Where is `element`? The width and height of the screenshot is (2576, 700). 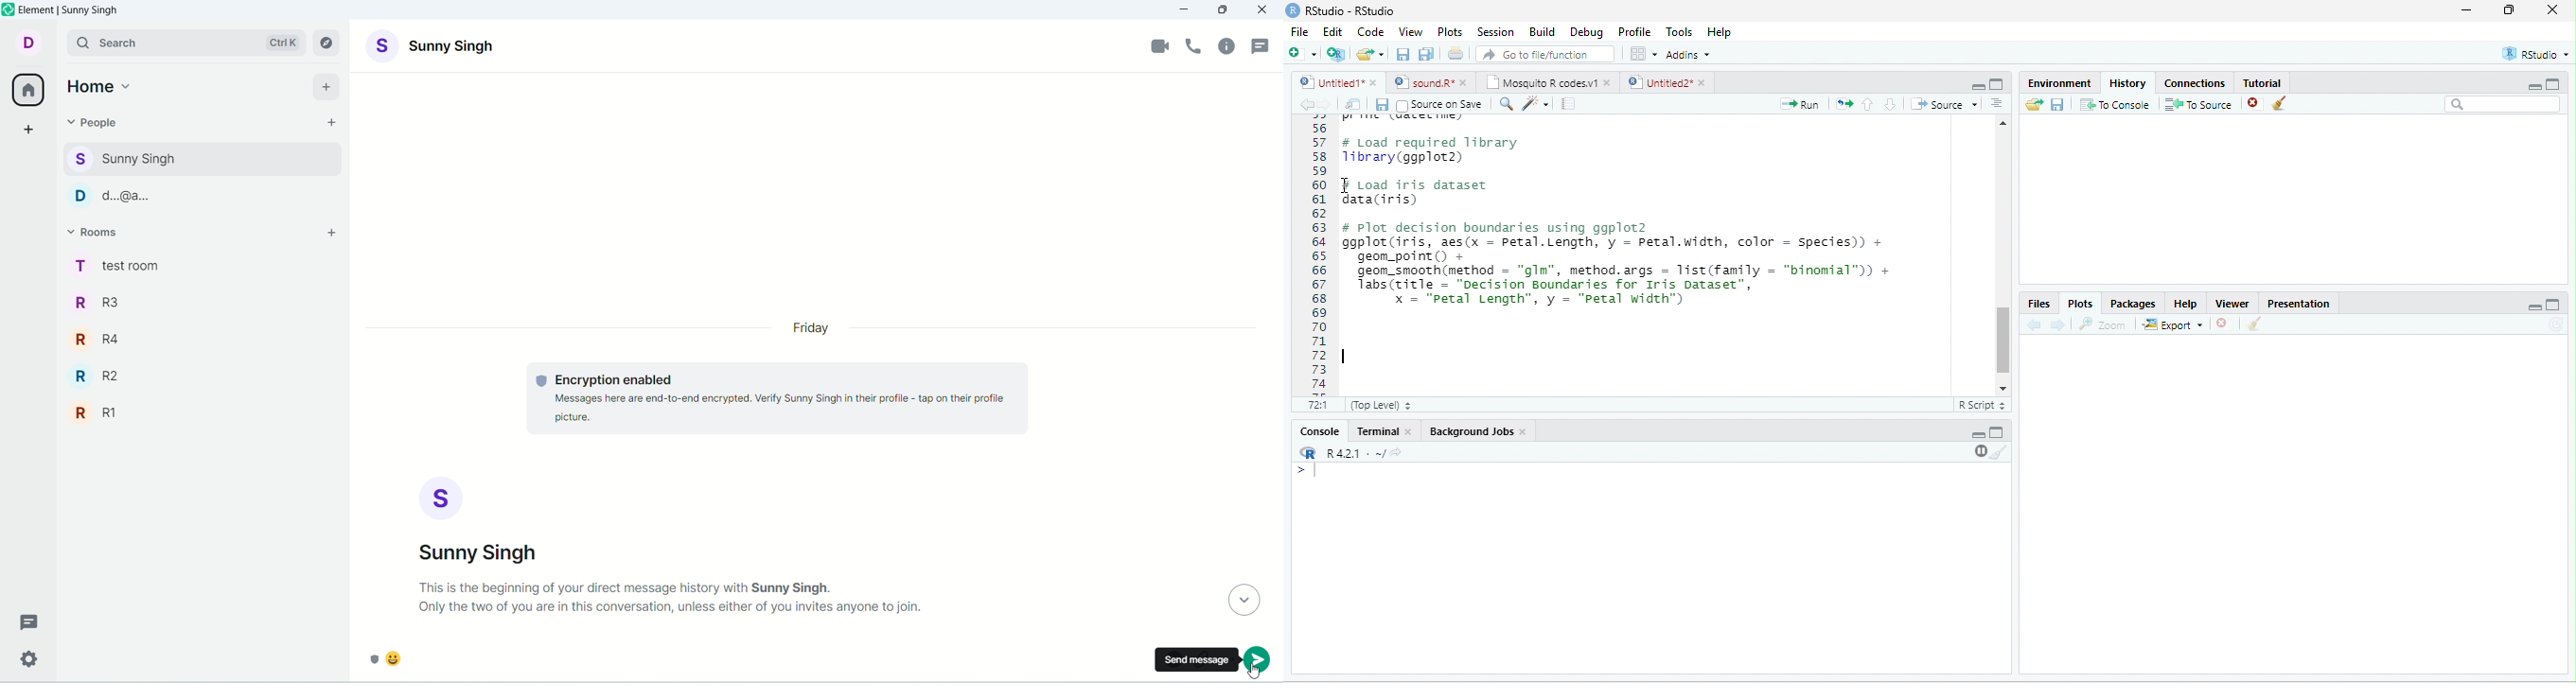 element is located at coordinates (71, 9).